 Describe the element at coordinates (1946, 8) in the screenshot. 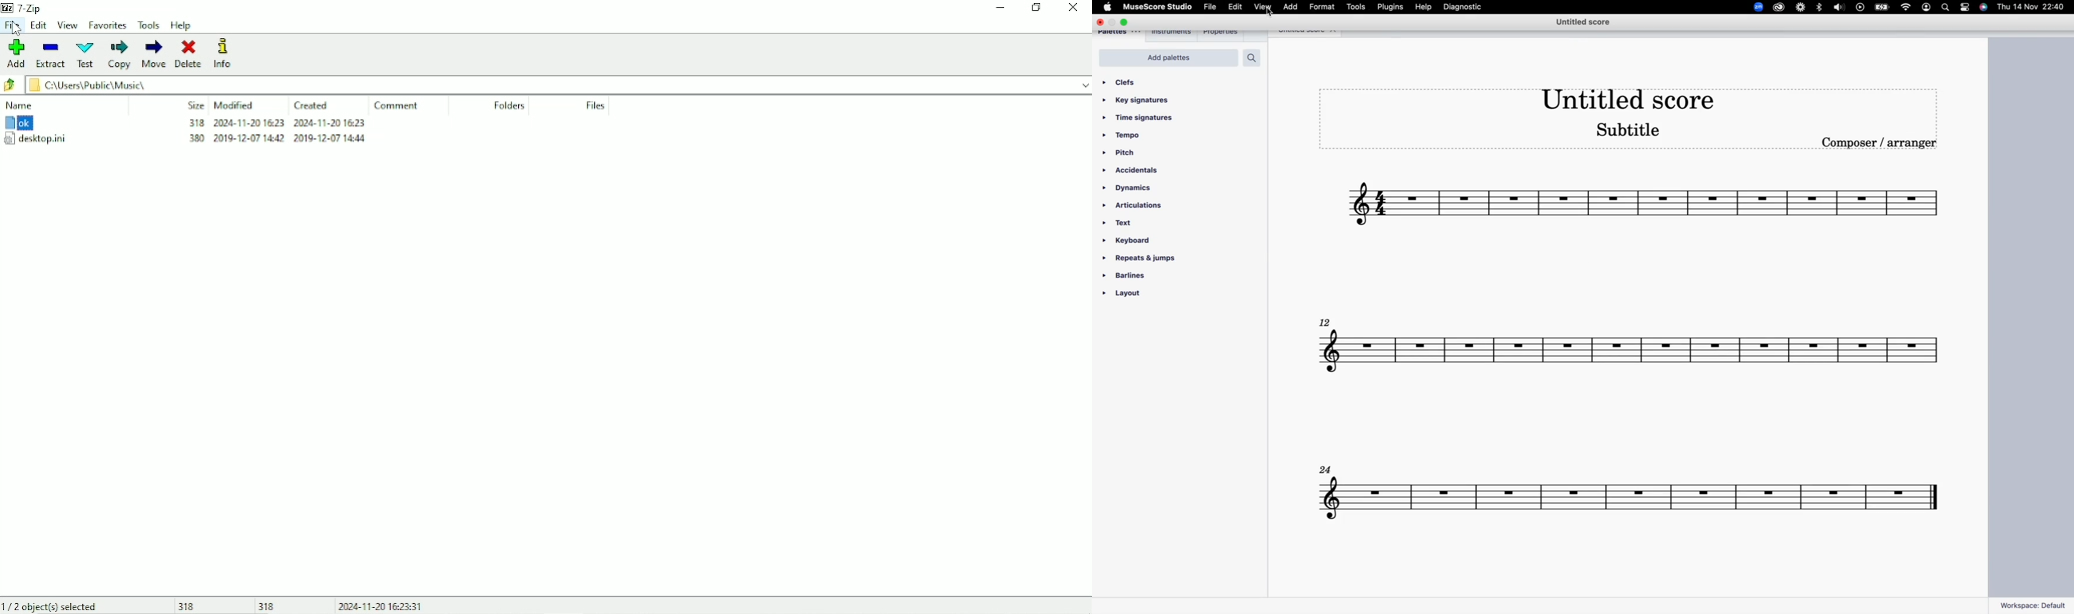

I see `search` at that location.